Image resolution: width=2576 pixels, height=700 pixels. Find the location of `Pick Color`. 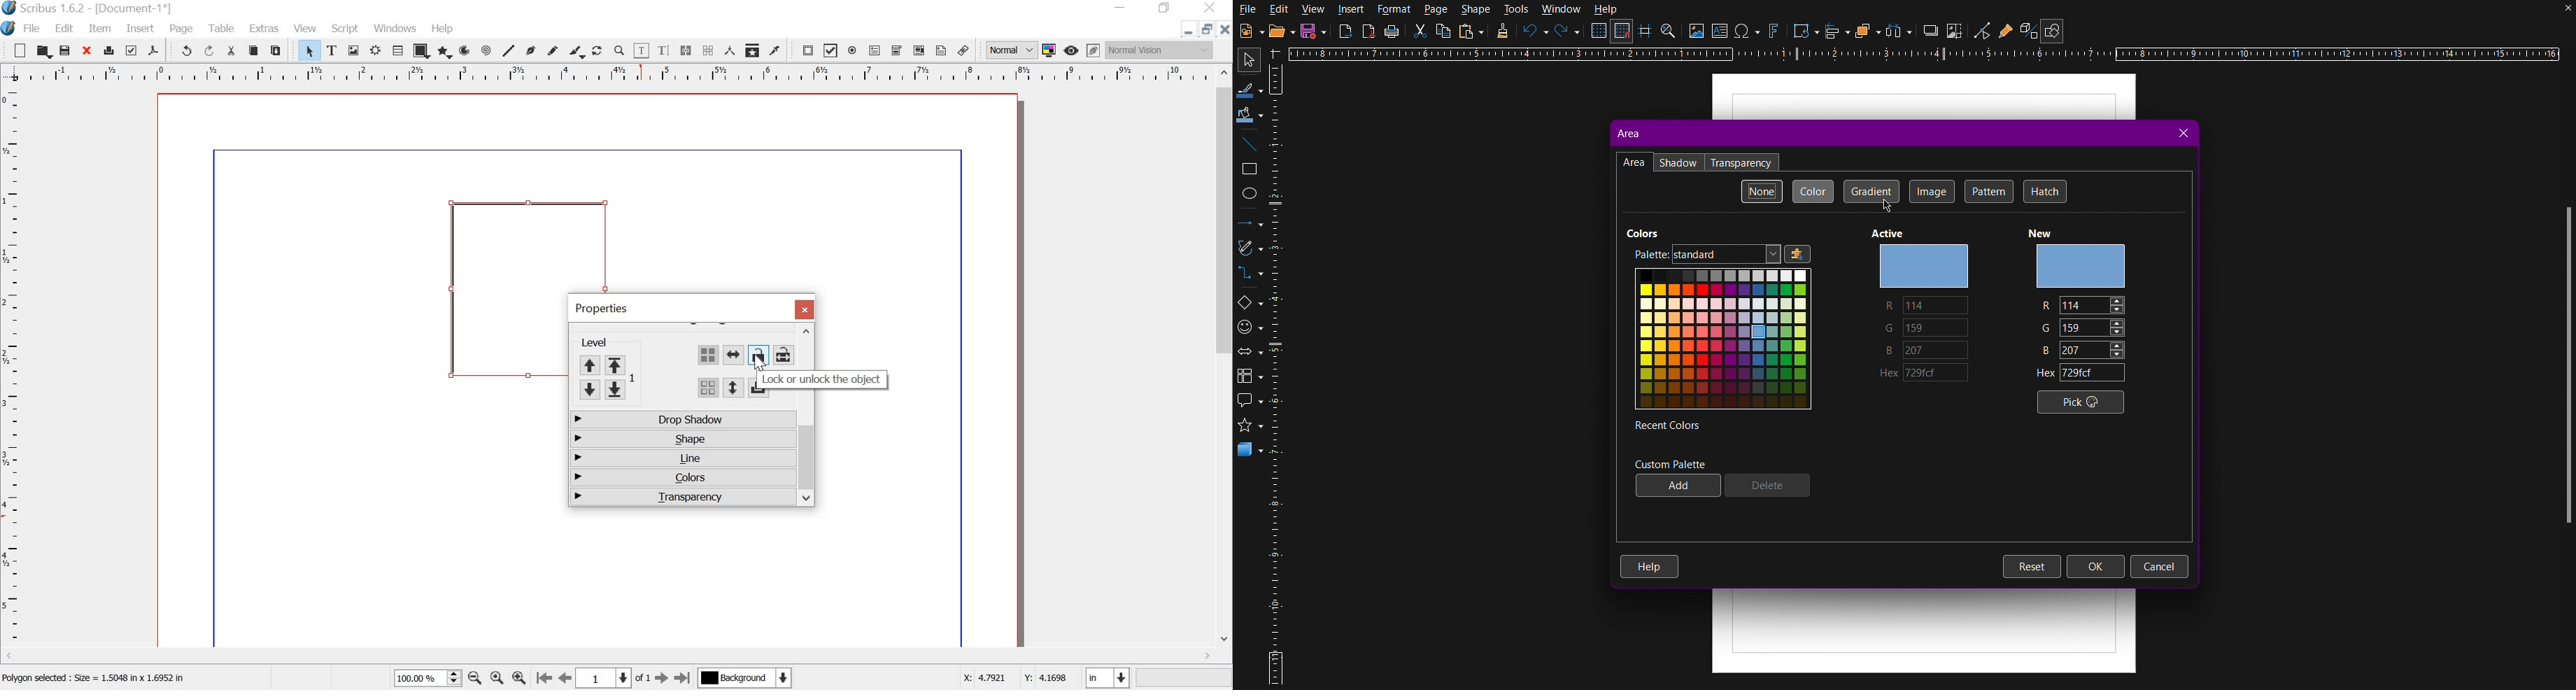

Pick Color is located at coordinates (2081, 402).